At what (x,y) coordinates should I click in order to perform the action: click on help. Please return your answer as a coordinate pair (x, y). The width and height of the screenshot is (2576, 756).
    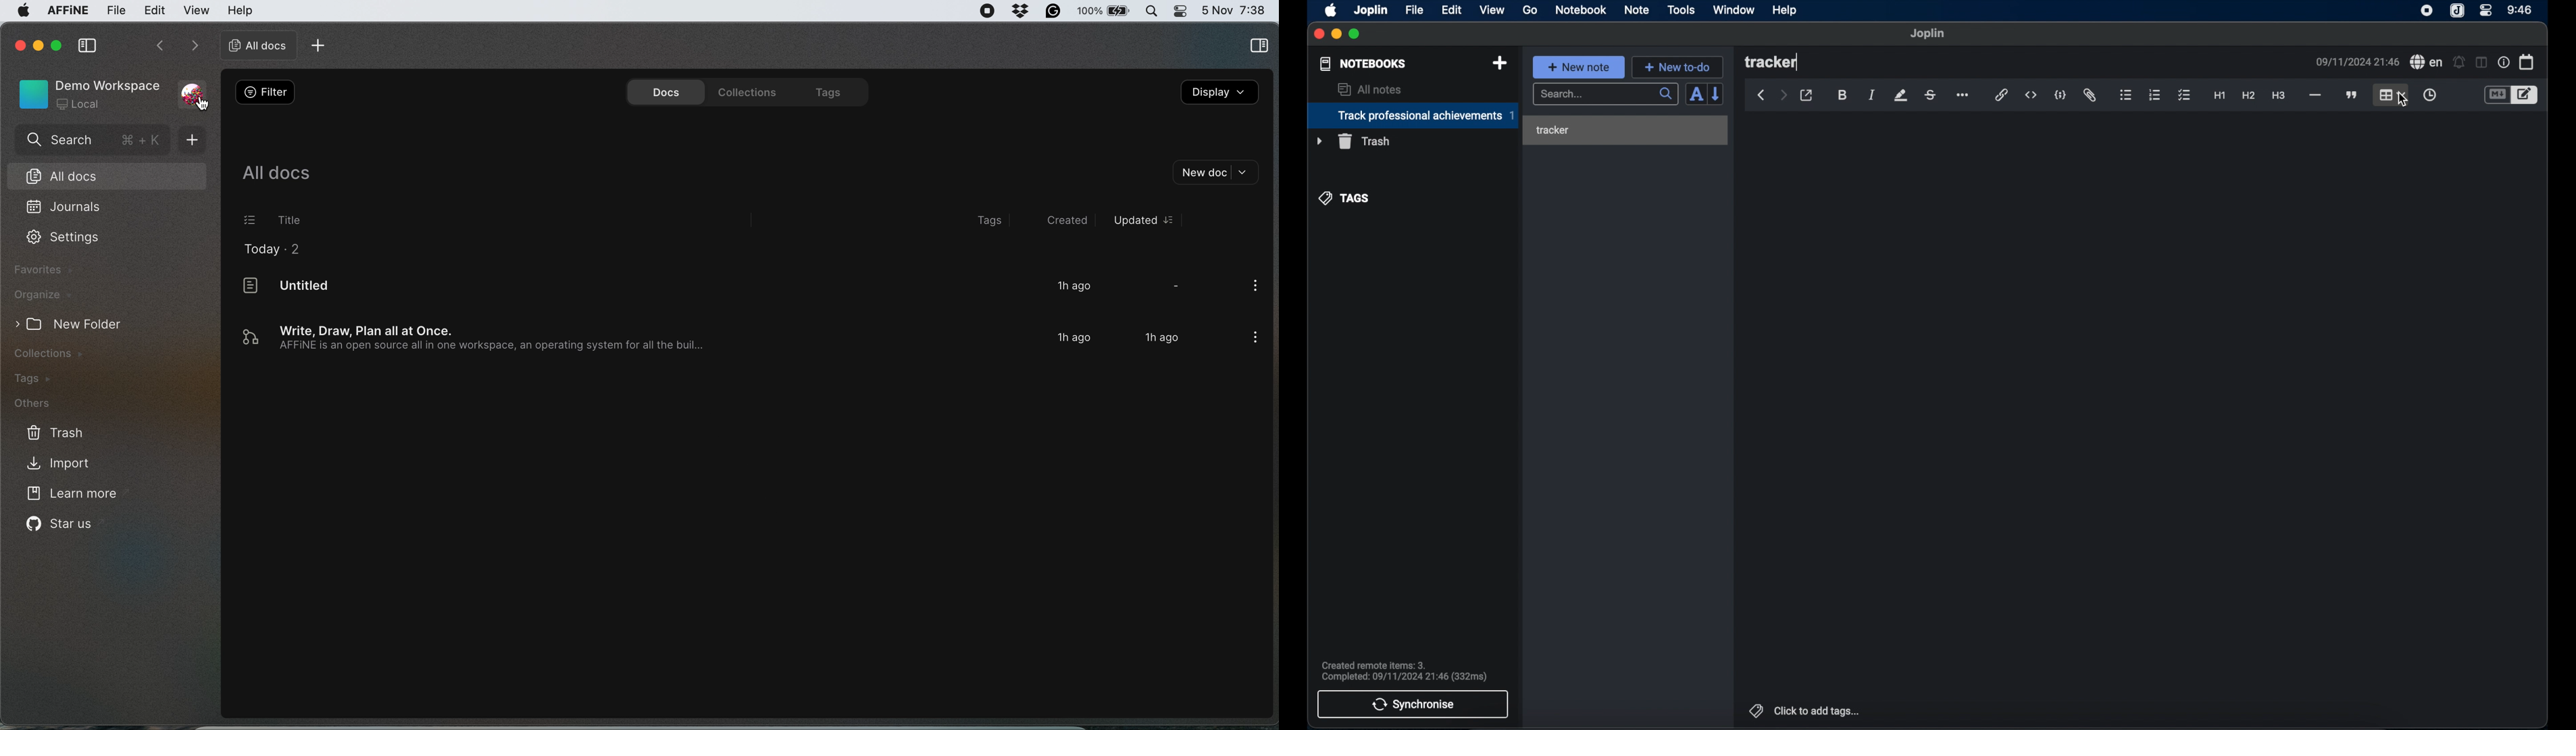
    Looking at the image, I should click on (241, 9).